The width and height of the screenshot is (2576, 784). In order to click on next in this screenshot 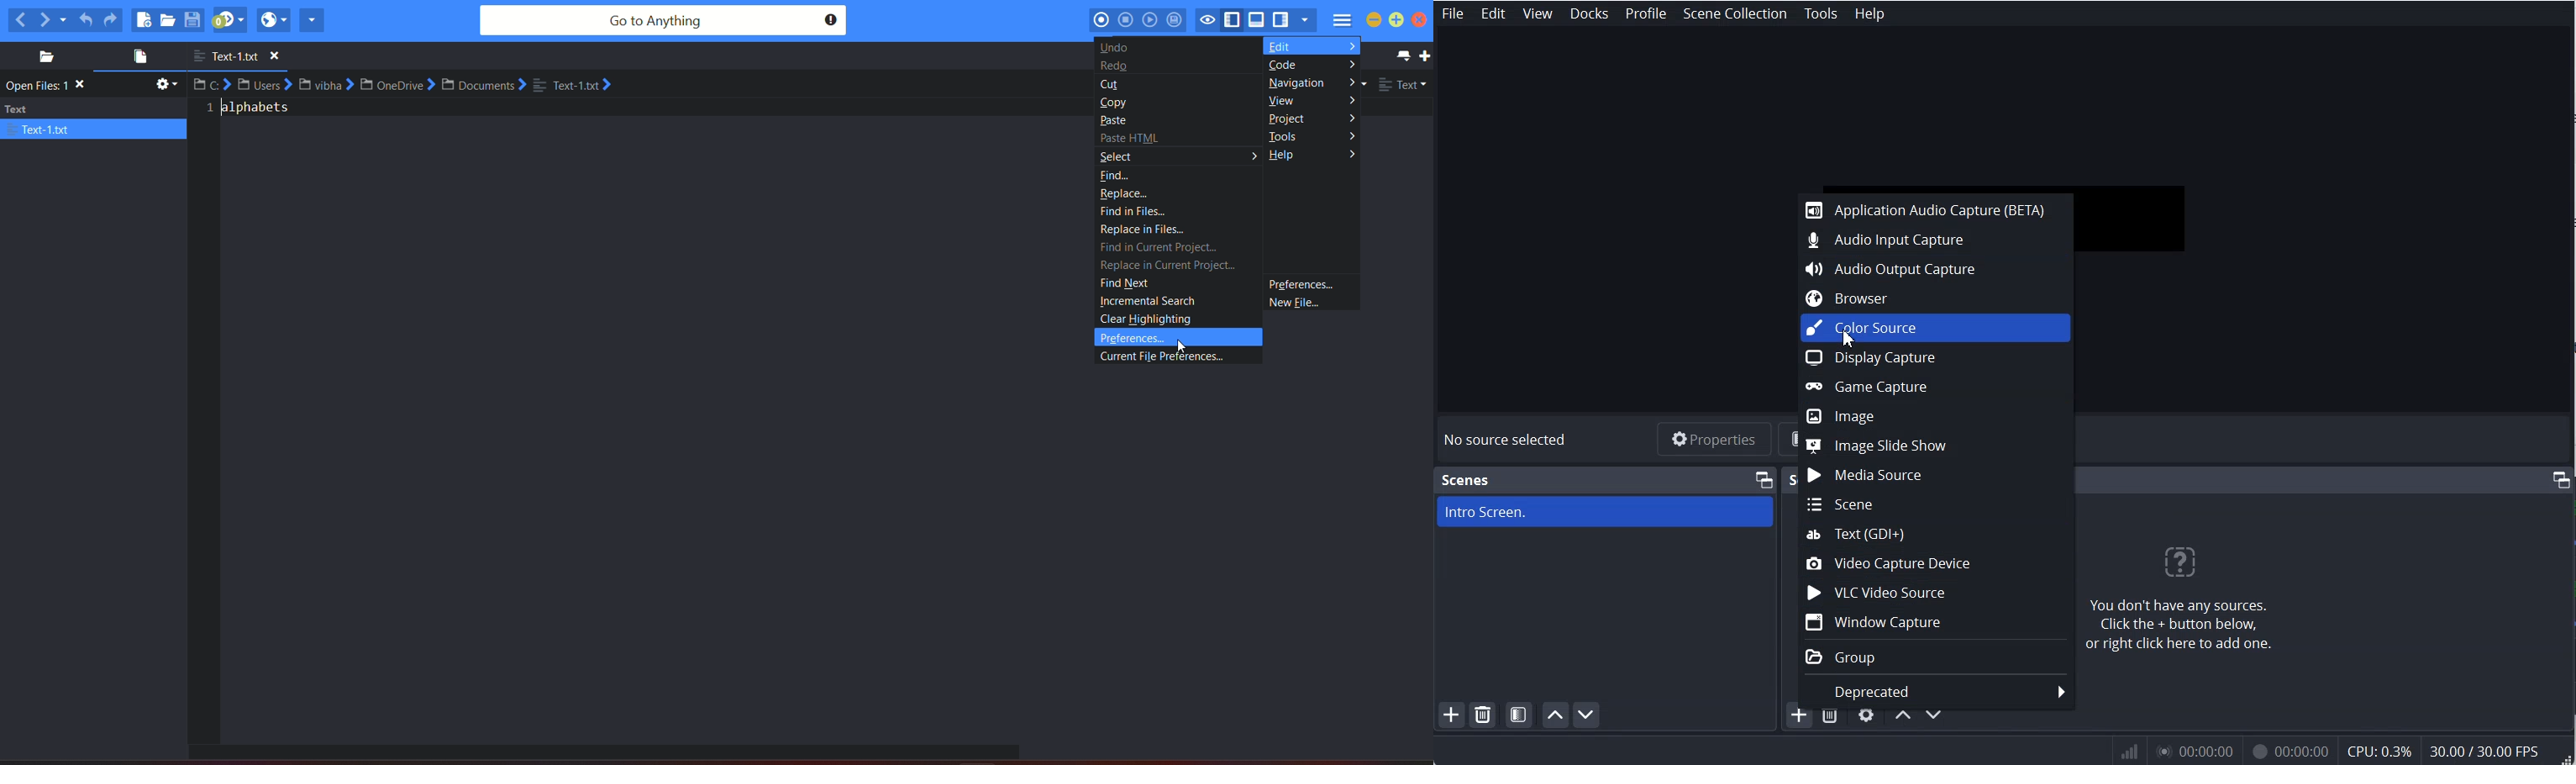, I will do `click(53, 19)`.